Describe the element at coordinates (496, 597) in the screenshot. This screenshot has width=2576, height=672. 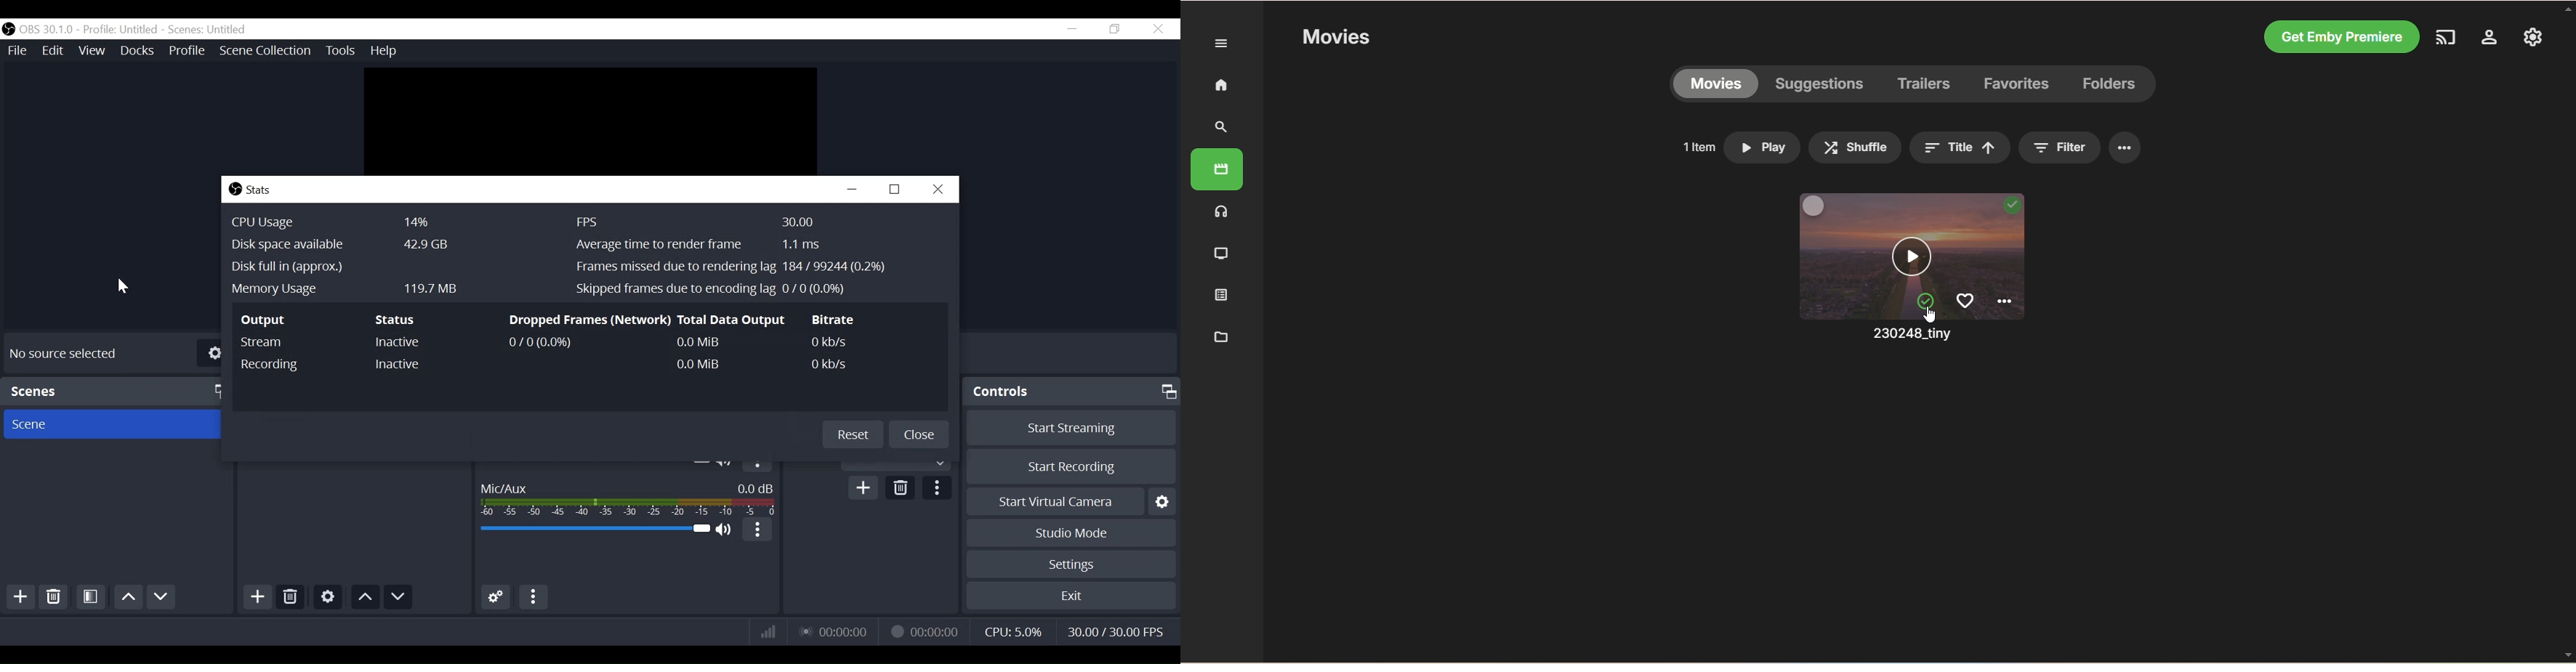
I see `Advanced Audio Settings` at that location.